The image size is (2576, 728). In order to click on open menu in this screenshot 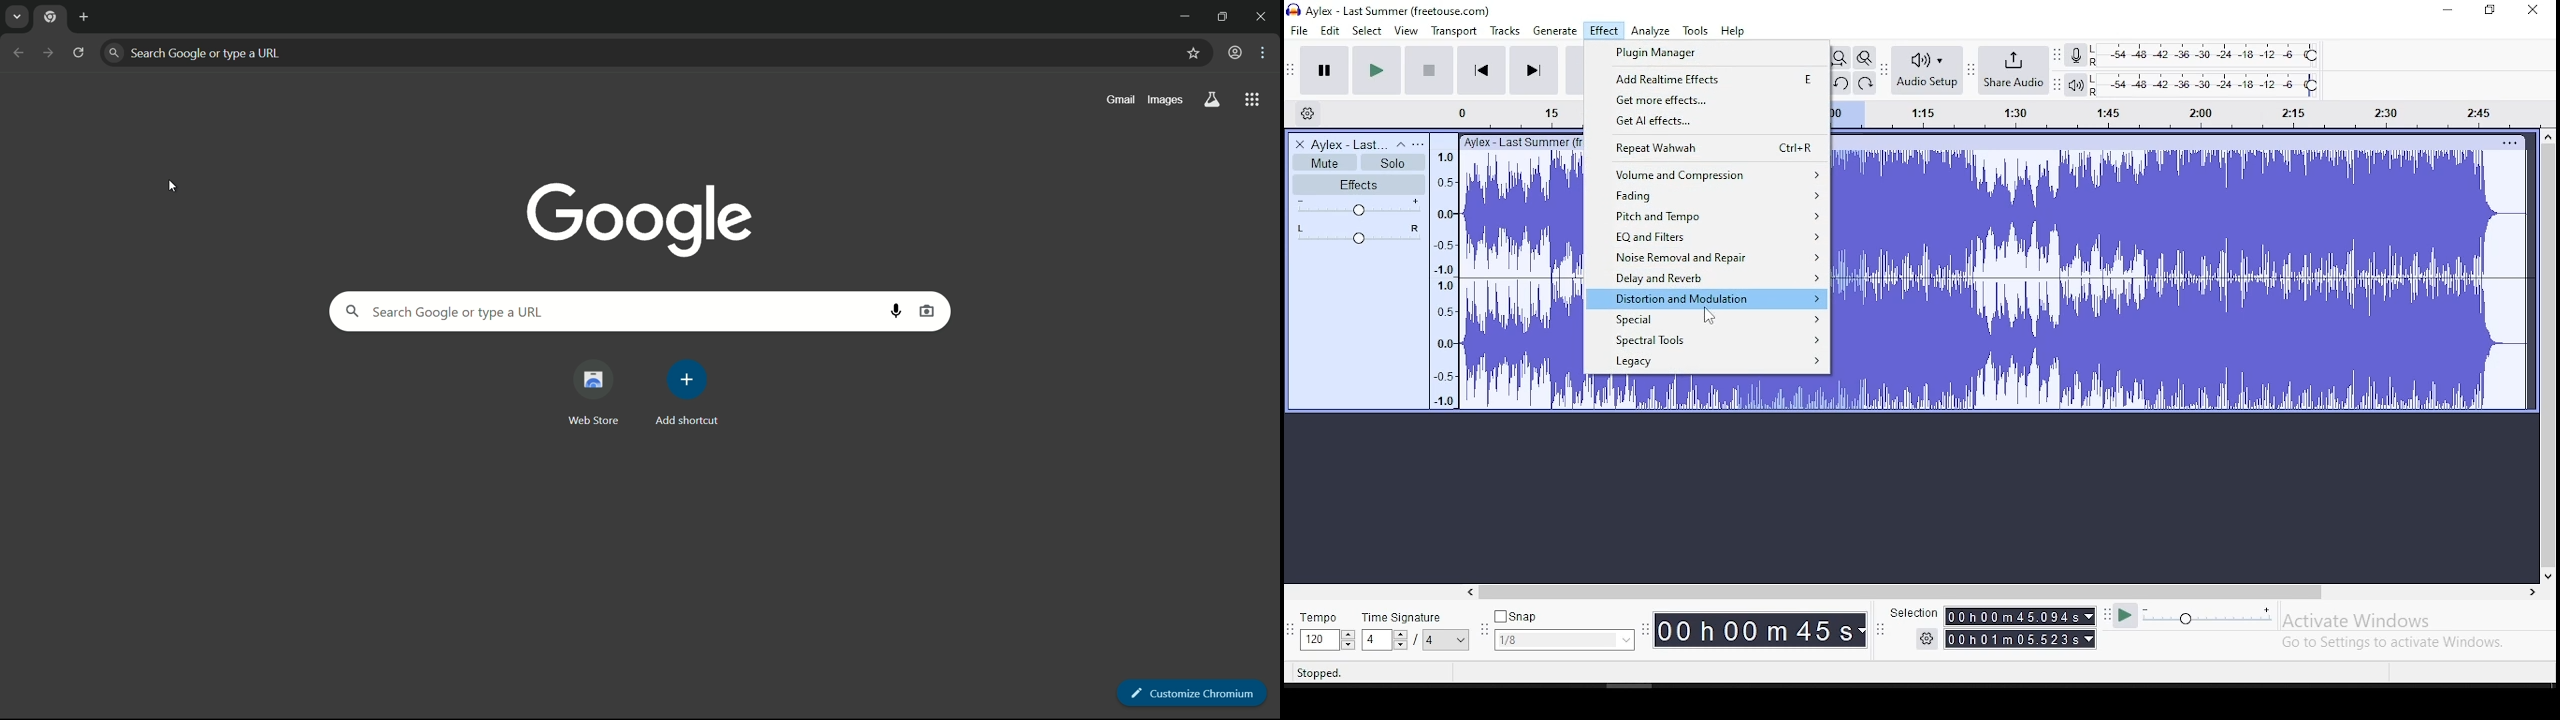, I will do `click(1419, 144)`.